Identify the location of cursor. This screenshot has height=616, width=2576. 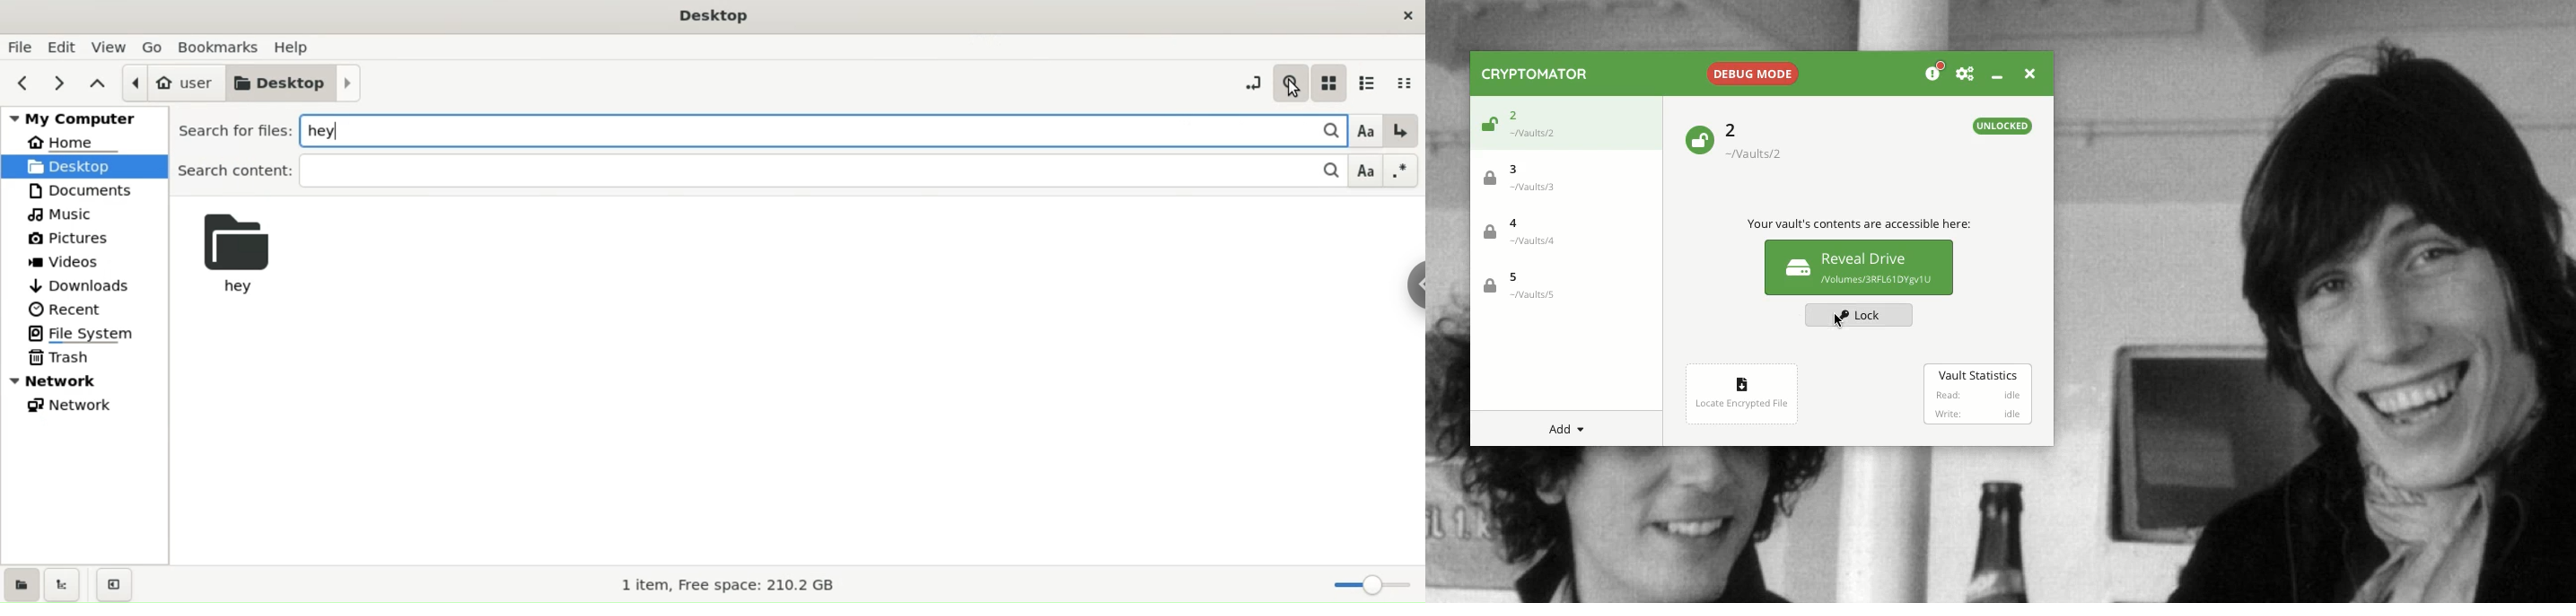
(1294, 90).